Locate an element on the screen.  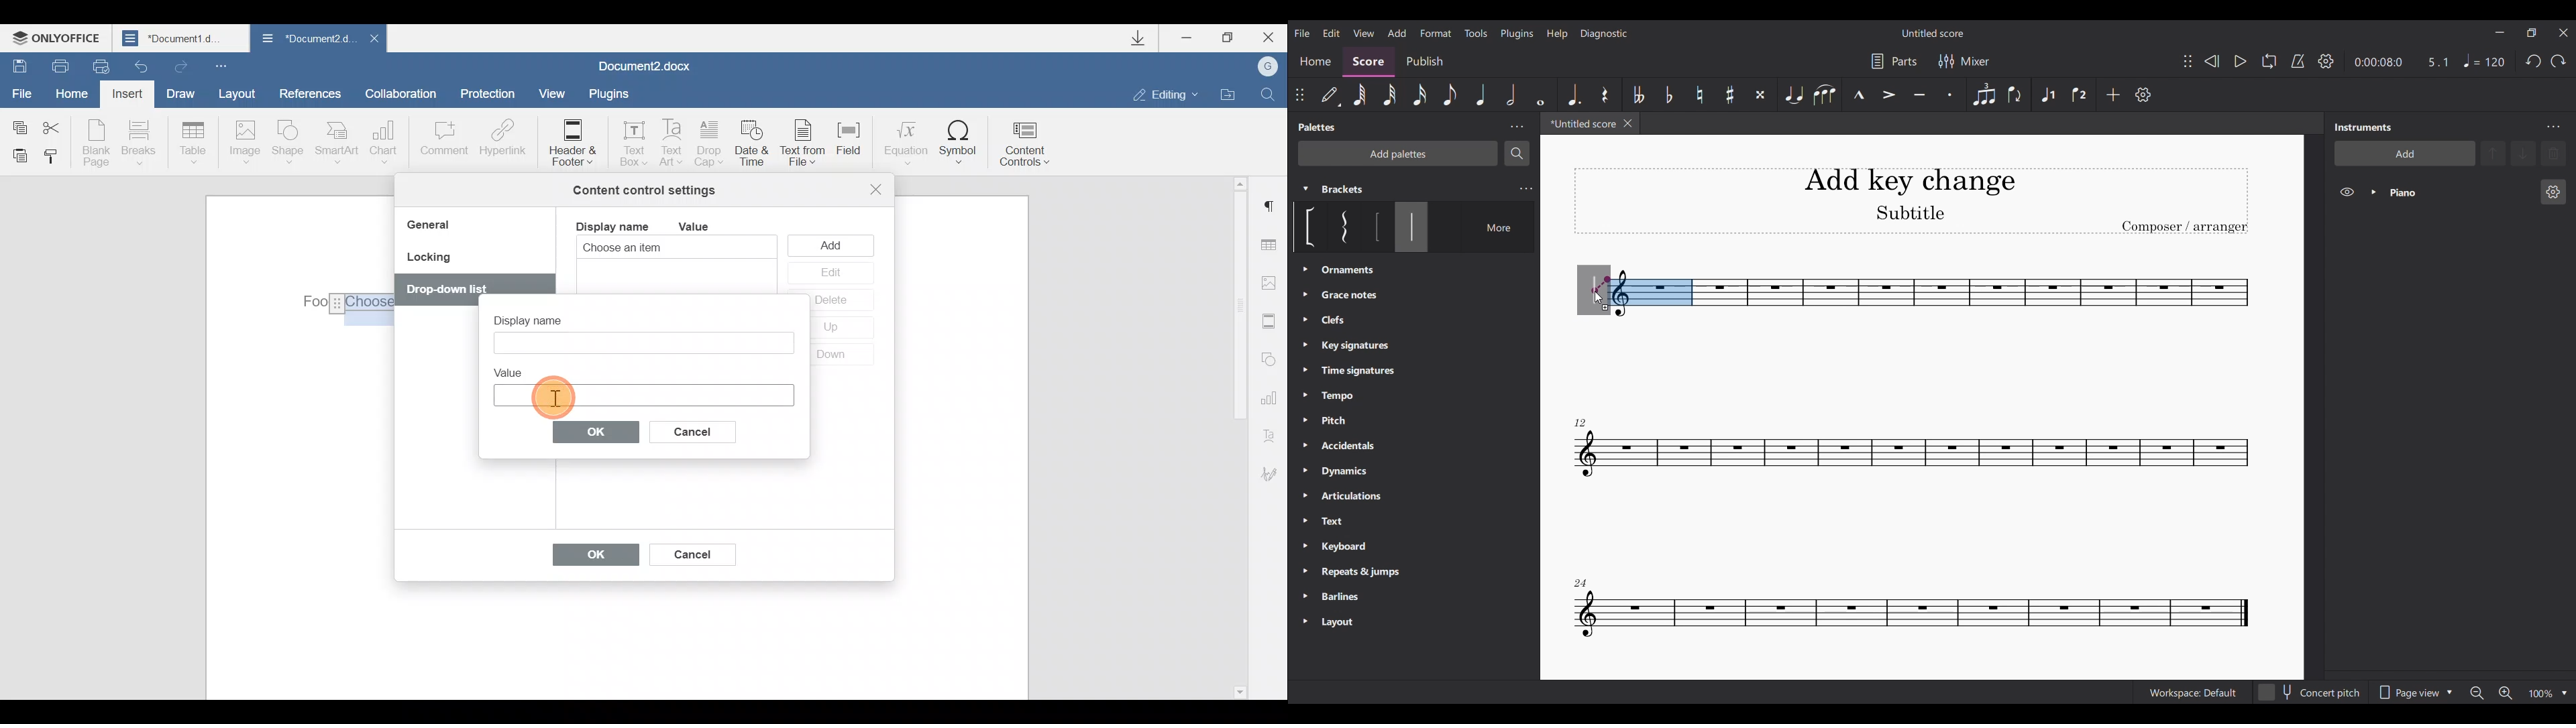
Cursor adding bracket to stave is located at coordinates (1598, 299).